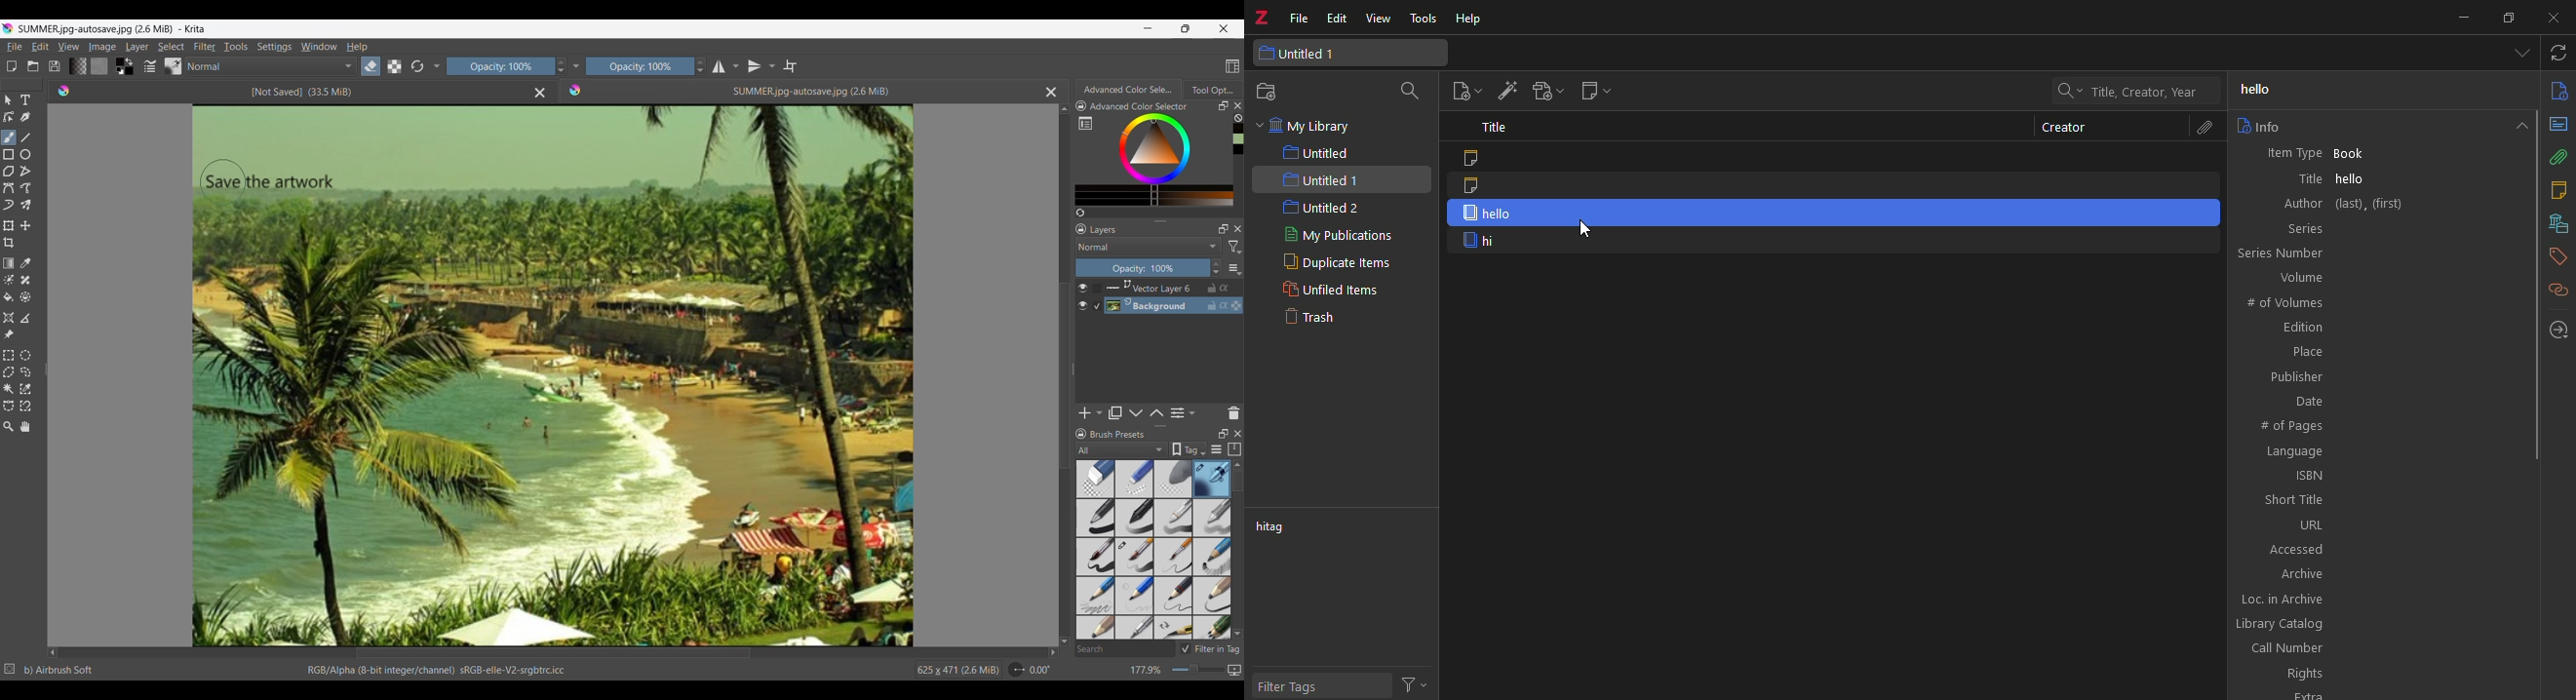  I want to click on libraries and collections, so click(2556, 225).